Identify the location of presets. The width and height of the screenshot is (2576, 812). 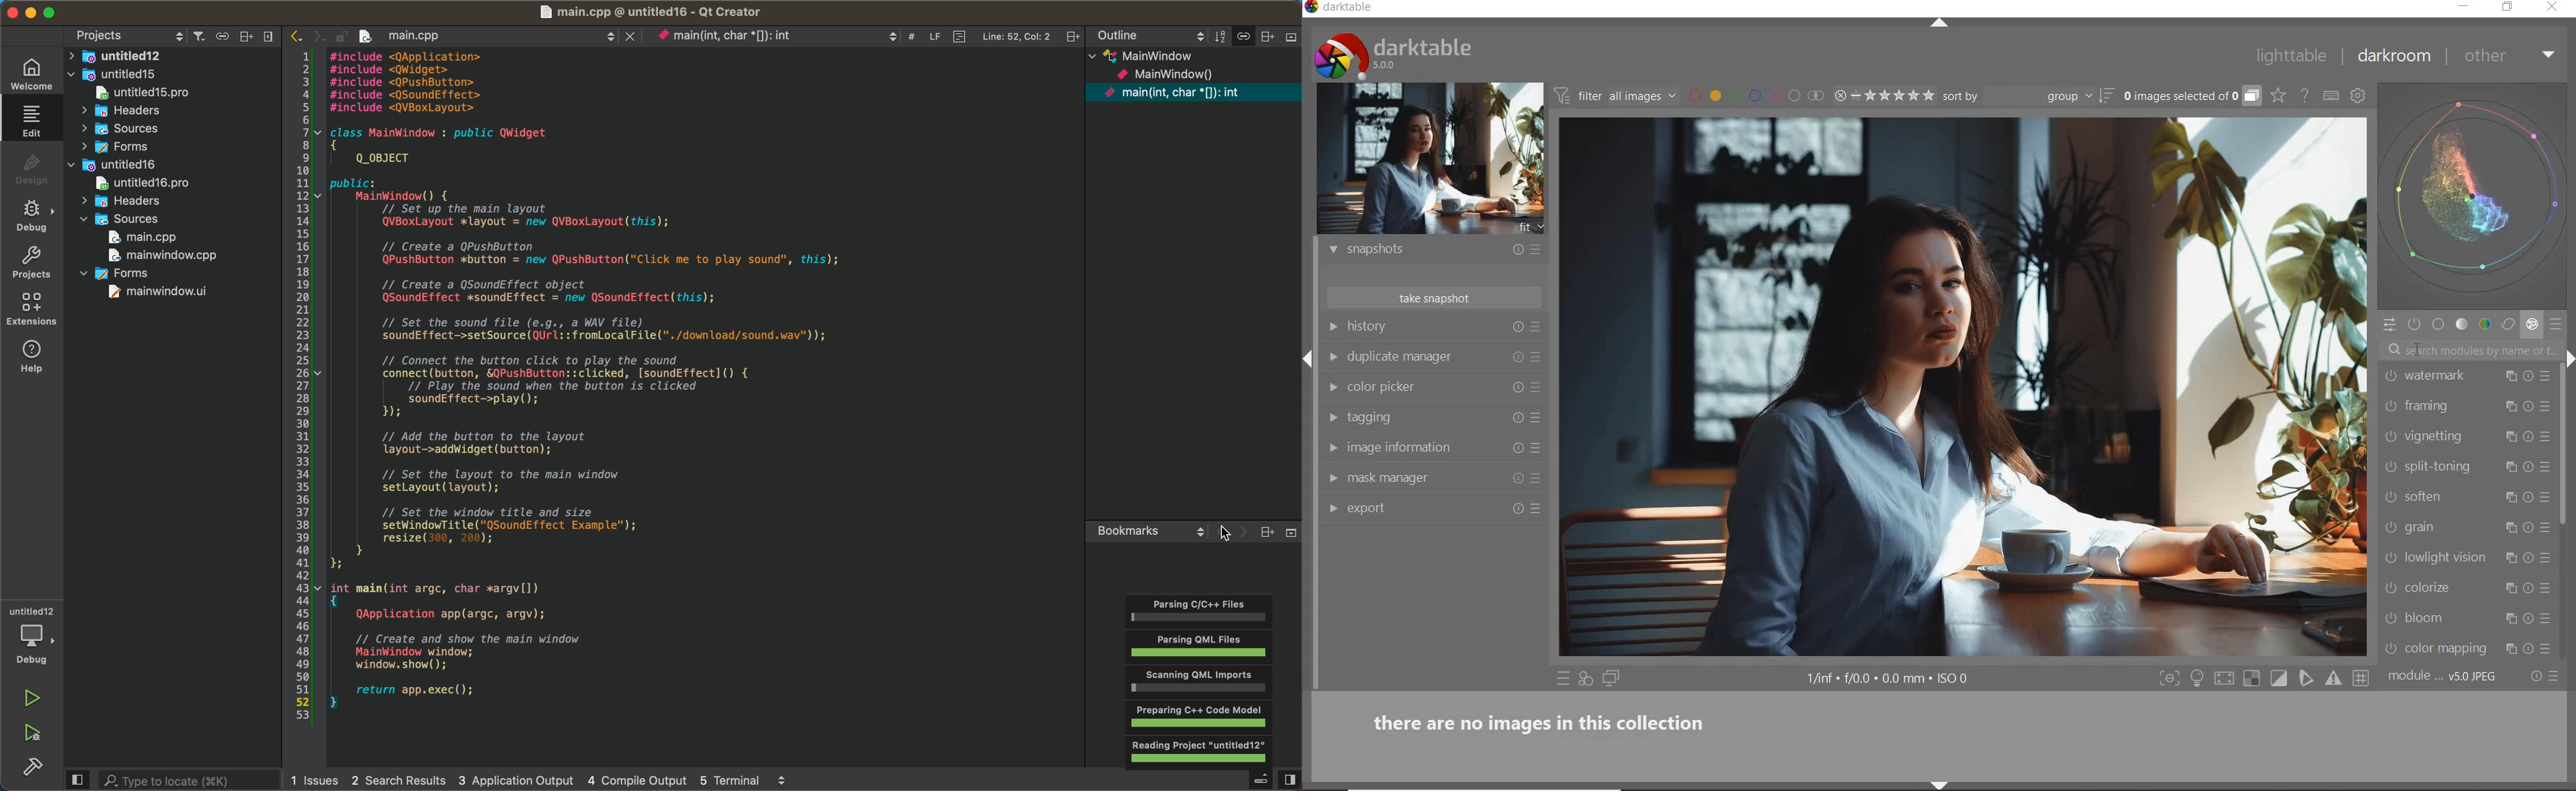
(2558, 325).